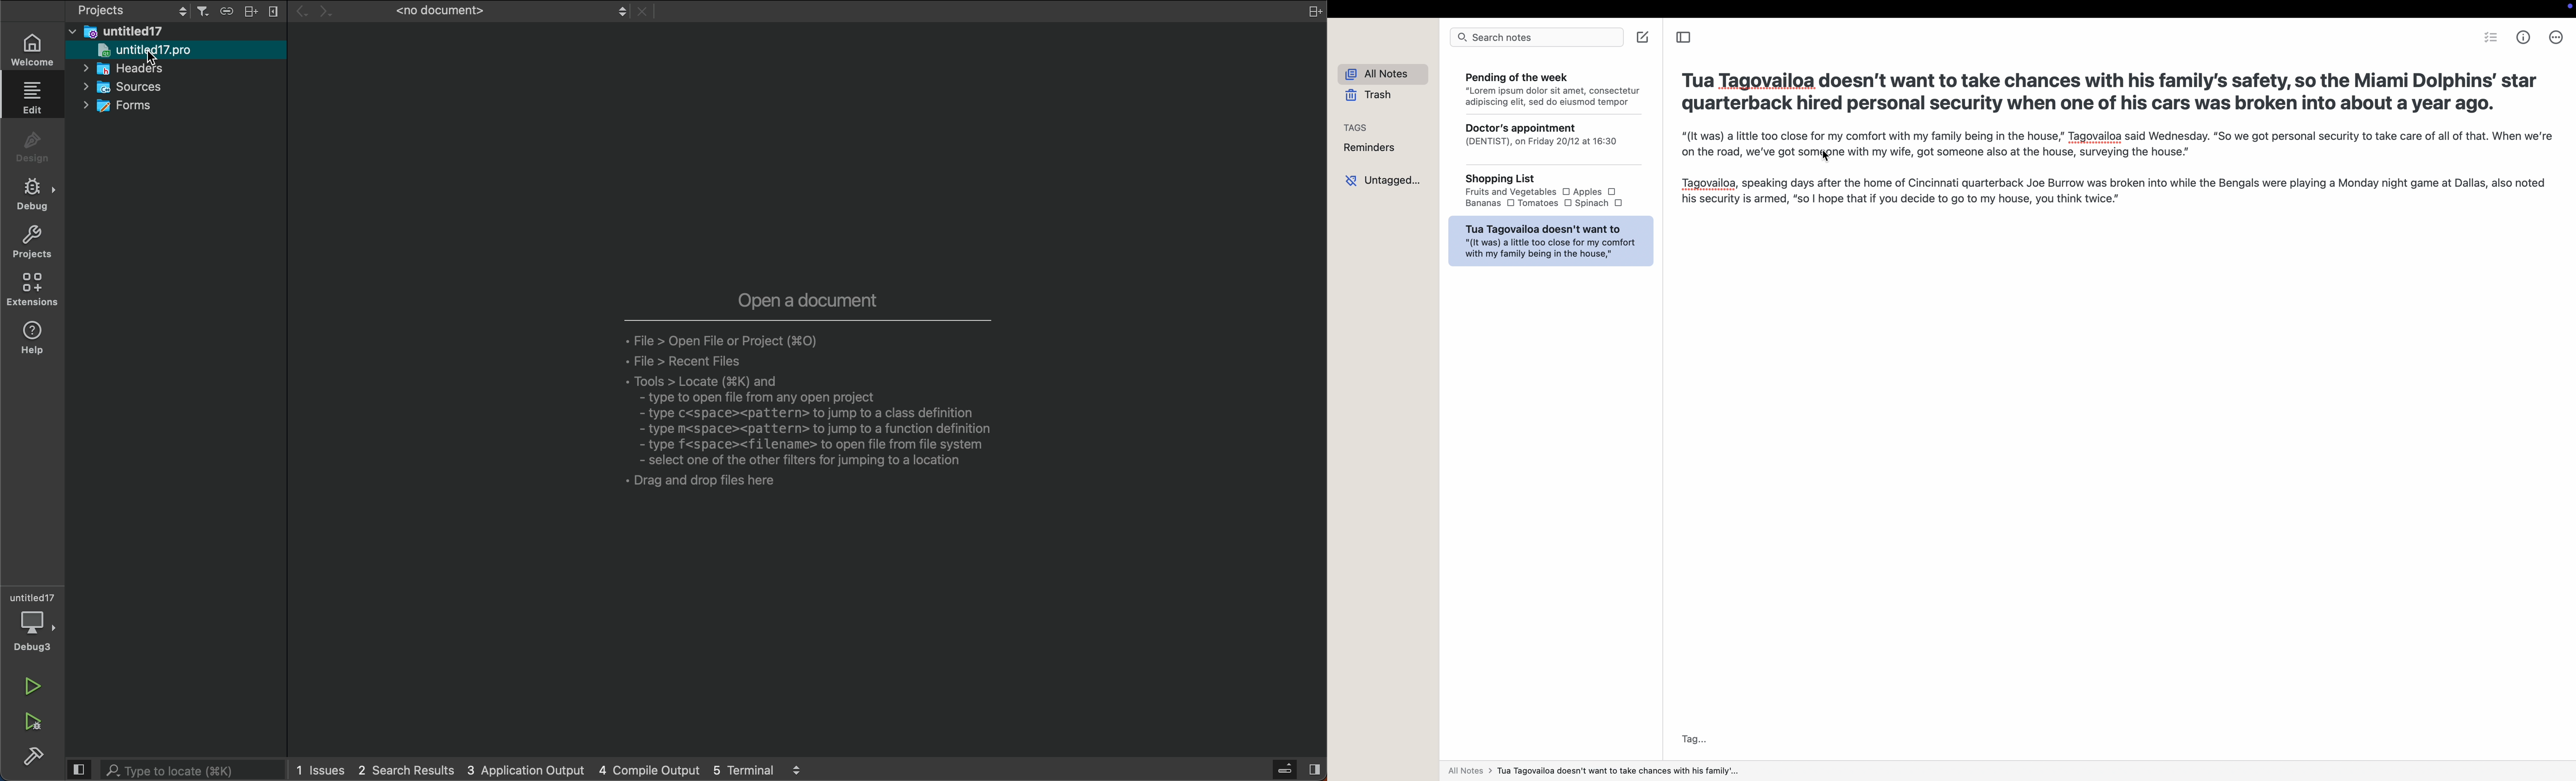 The image size is (2576, 784). Describe the element at coordinates (34, 338) in the screenshot. I see `help` at that location.